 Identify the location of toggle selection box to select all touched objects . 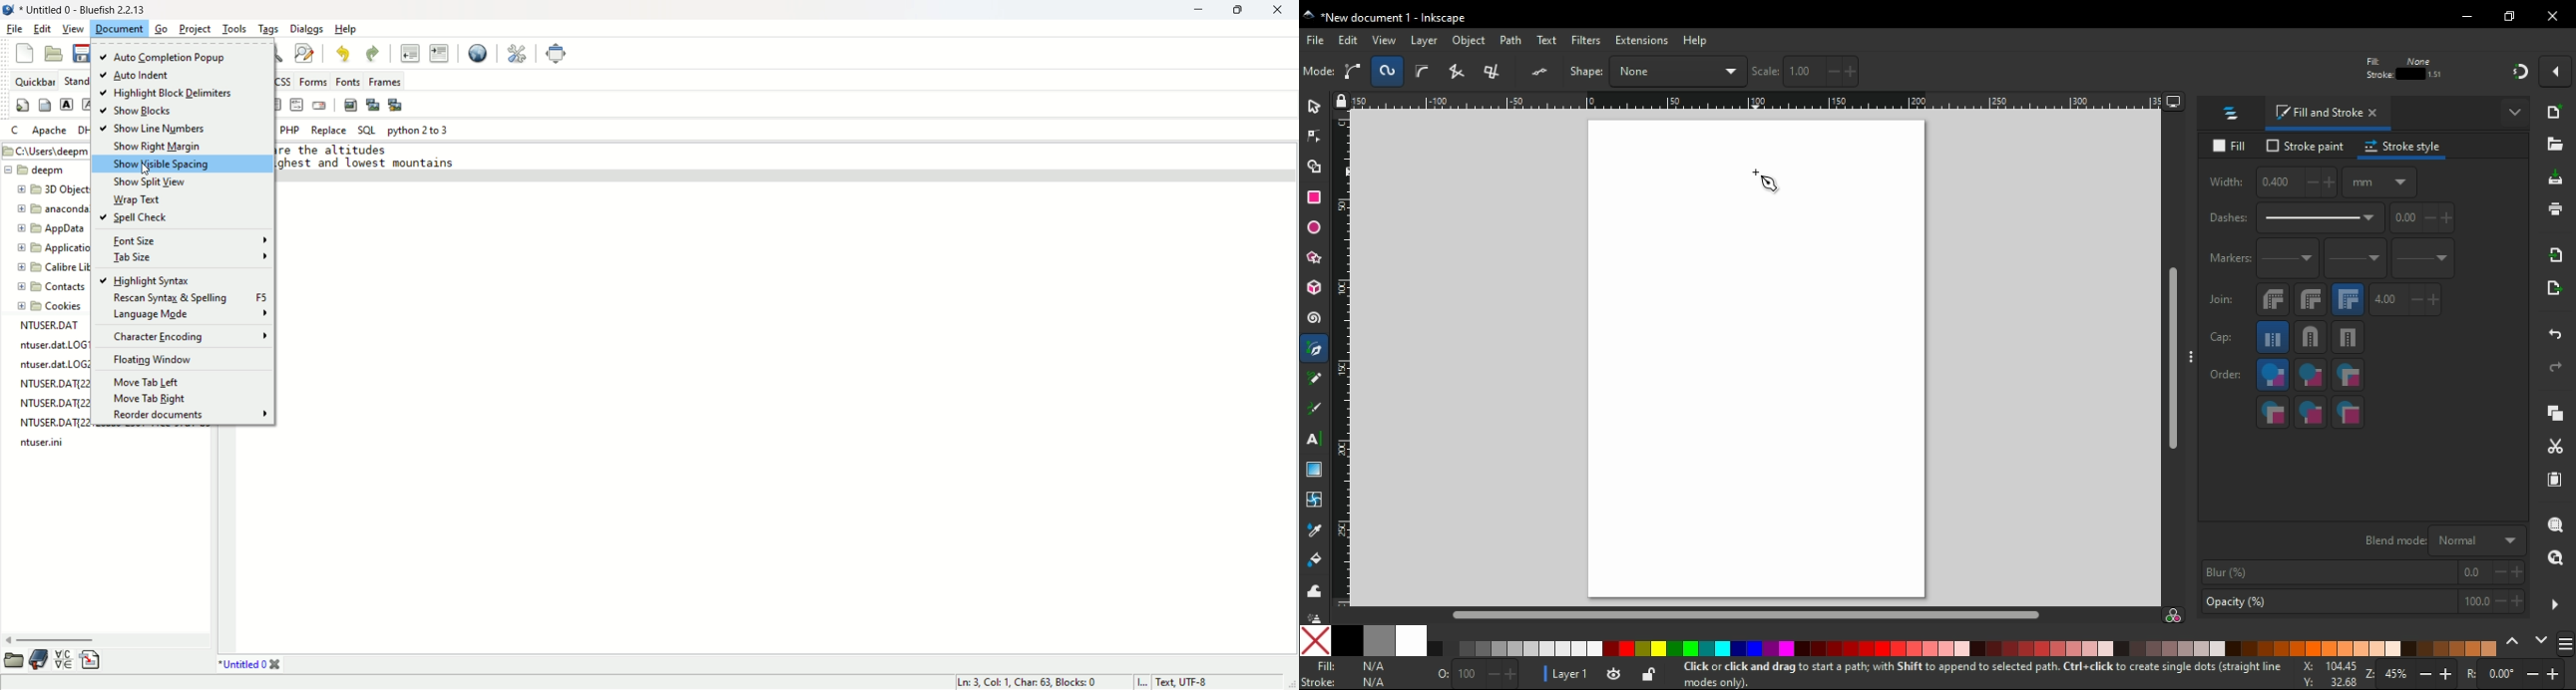
(1423, 72).